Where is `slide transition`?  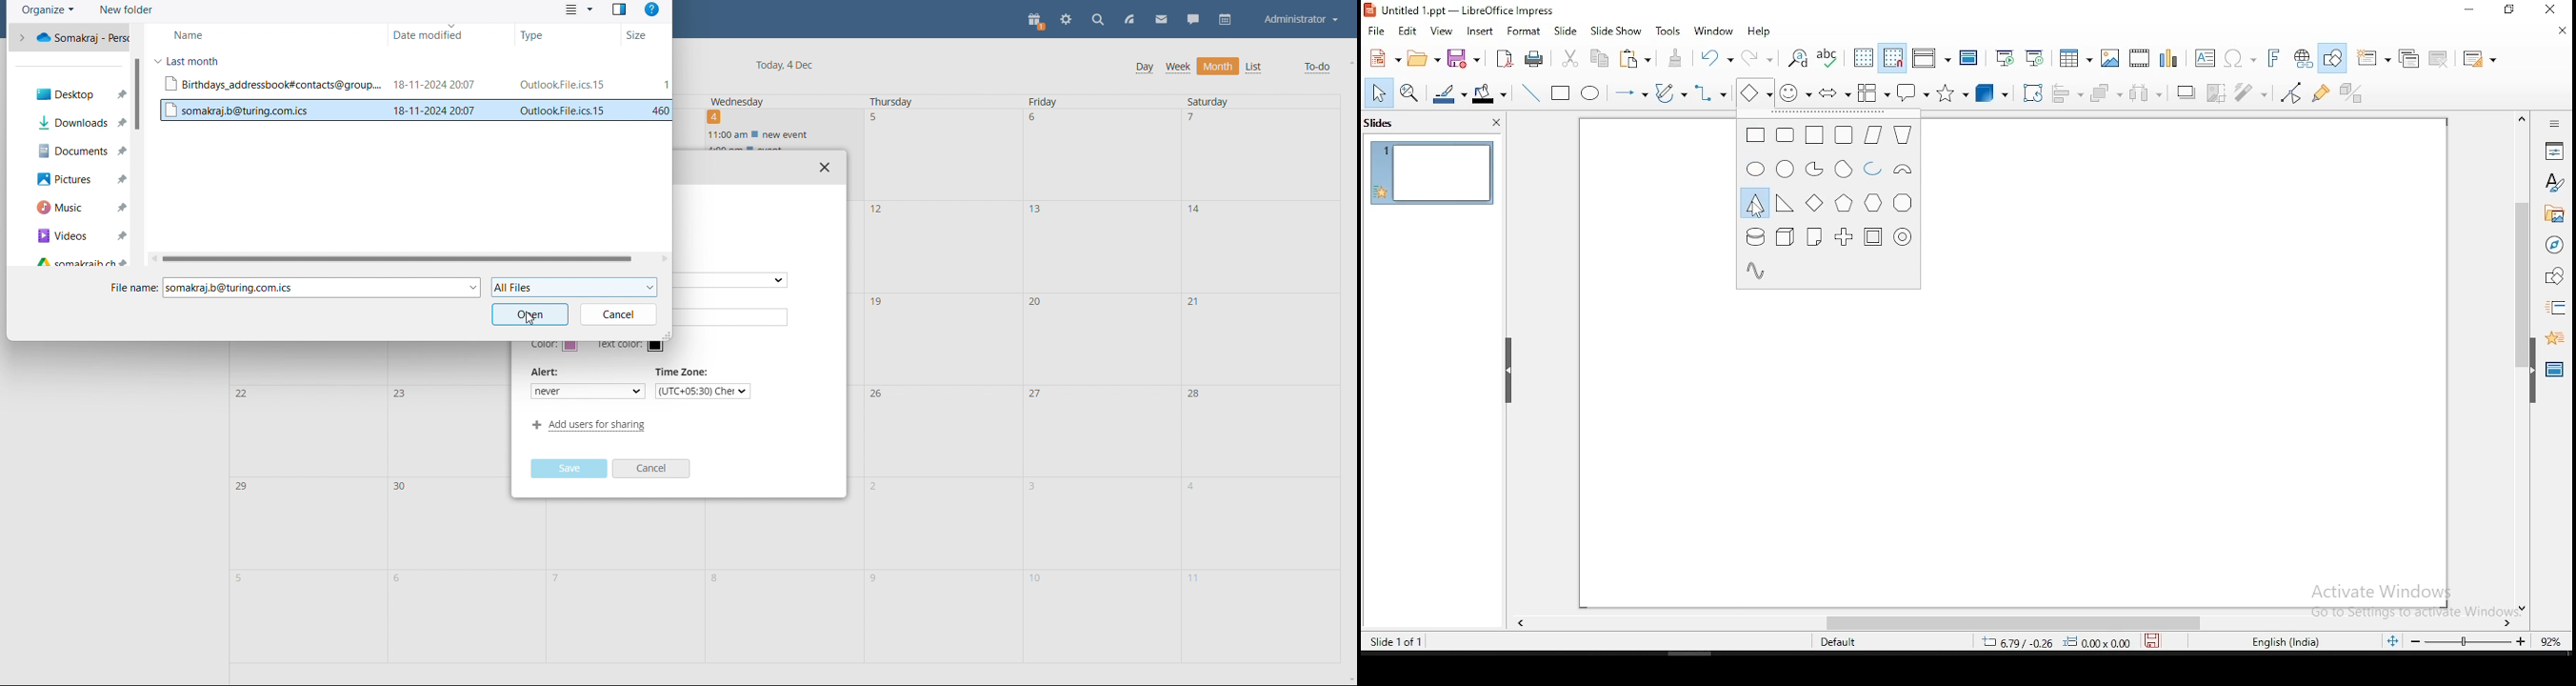
slide transition is located at coordinates (2559, 307).